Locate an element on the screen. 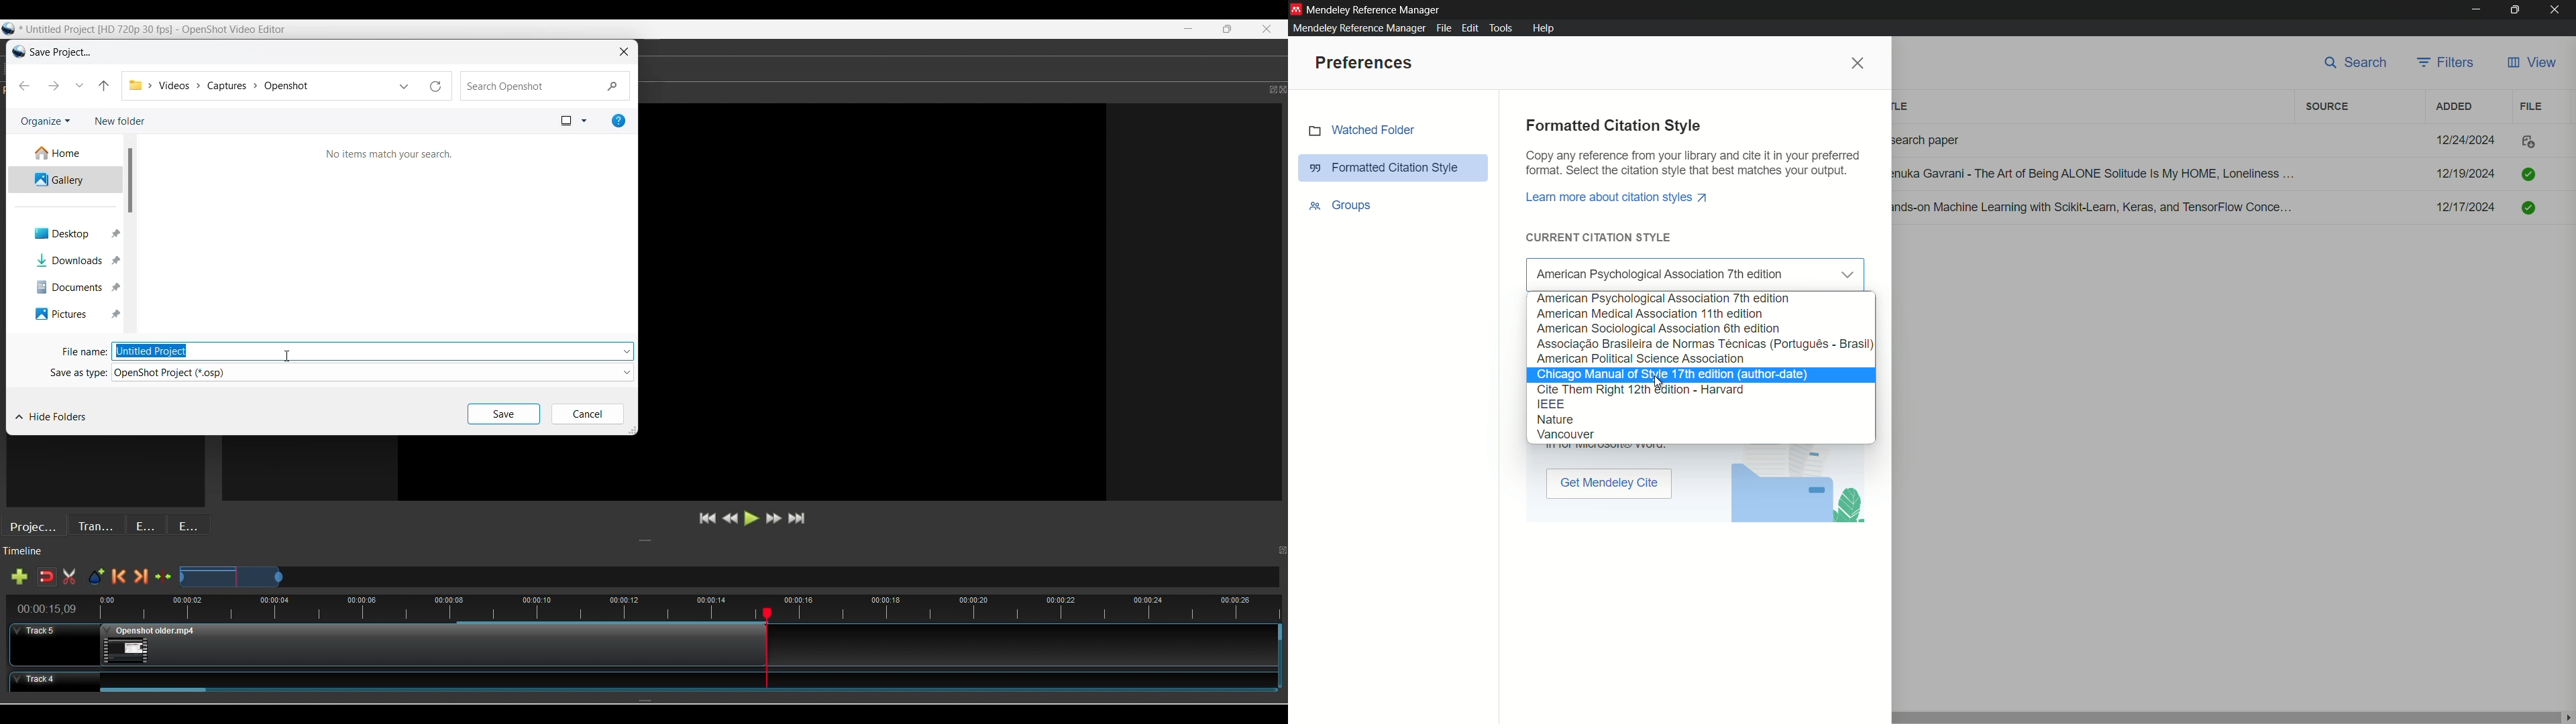 The height and width of the screenshot is (728, 2576). get mendeley cite is located at coordinates (1611, 483).